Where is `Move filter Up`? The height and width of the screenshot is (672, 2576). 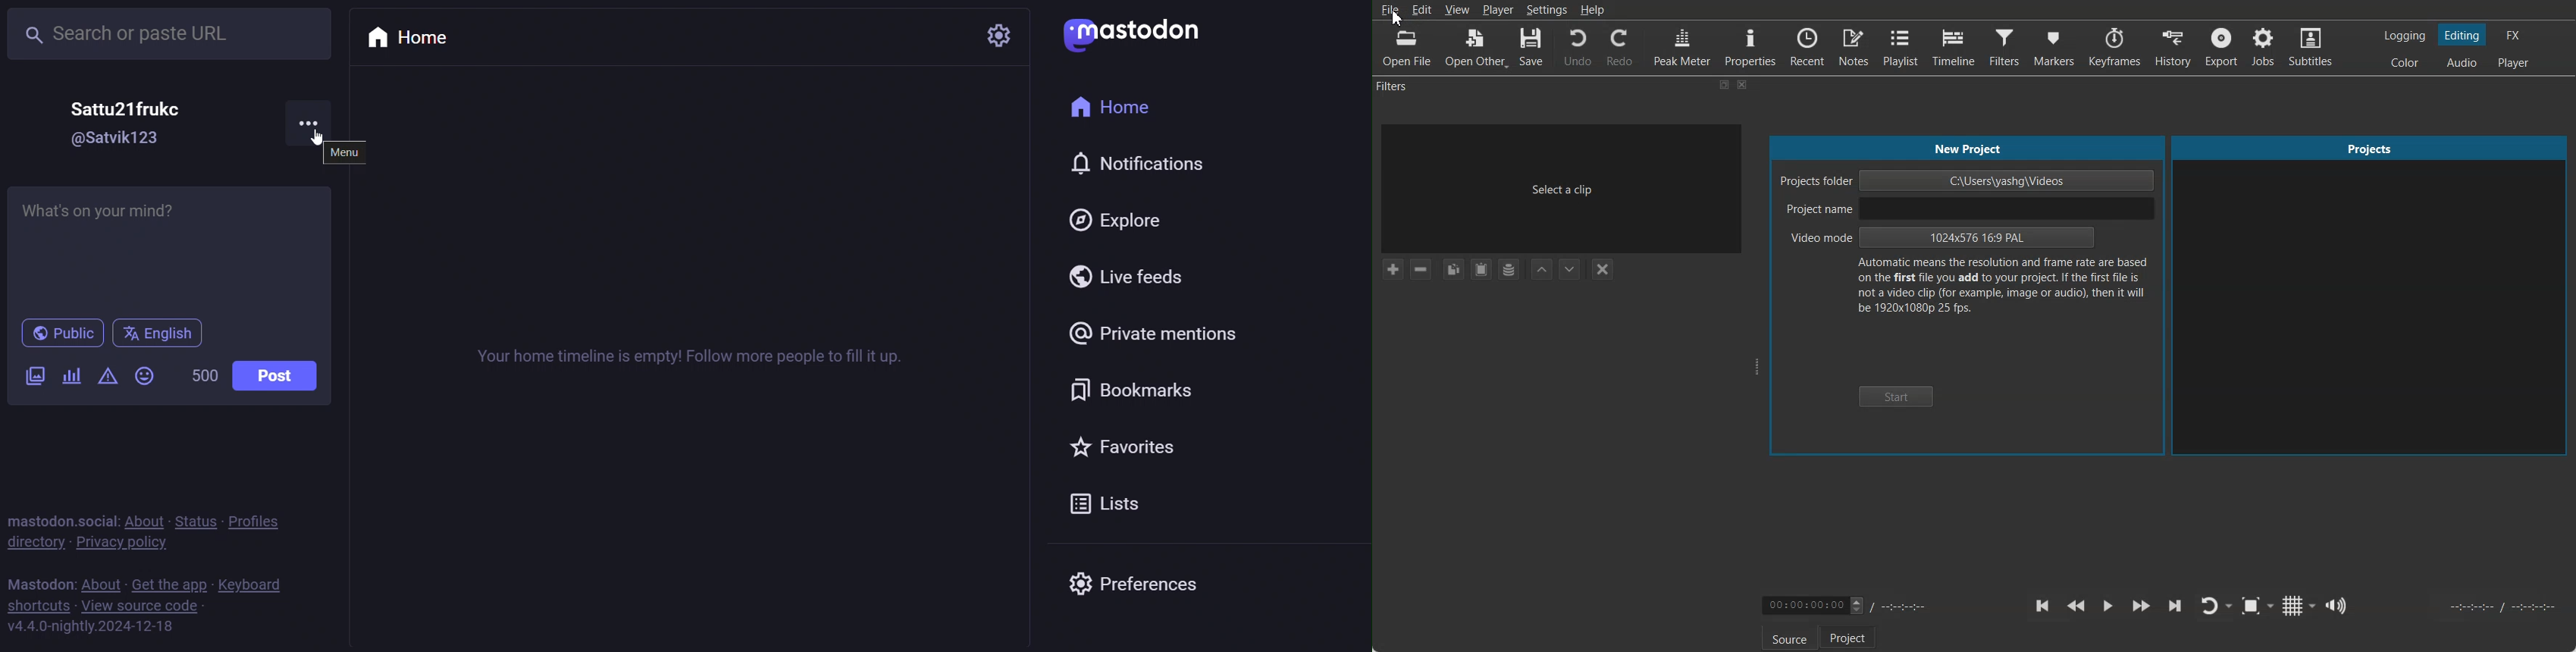
Move filter Up is located at coordinates (1542, 269).